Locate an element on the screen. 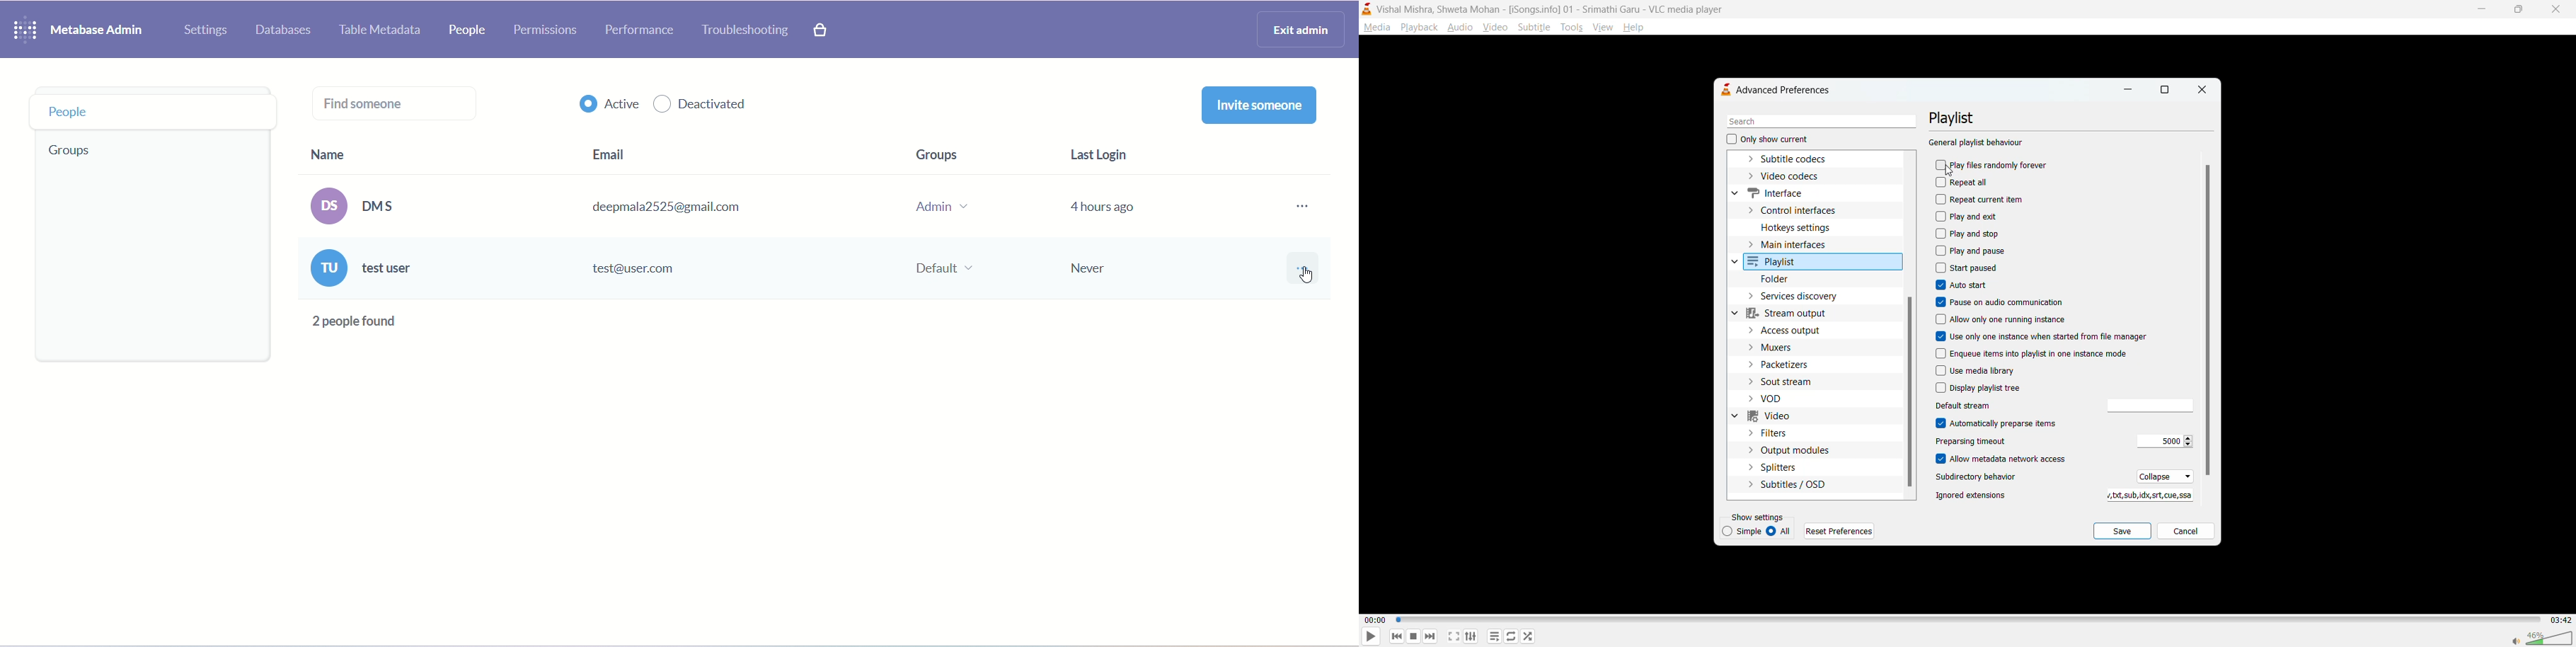 This screenshot has width=2576, height=672. vod is located at coordinates (1779, 399).